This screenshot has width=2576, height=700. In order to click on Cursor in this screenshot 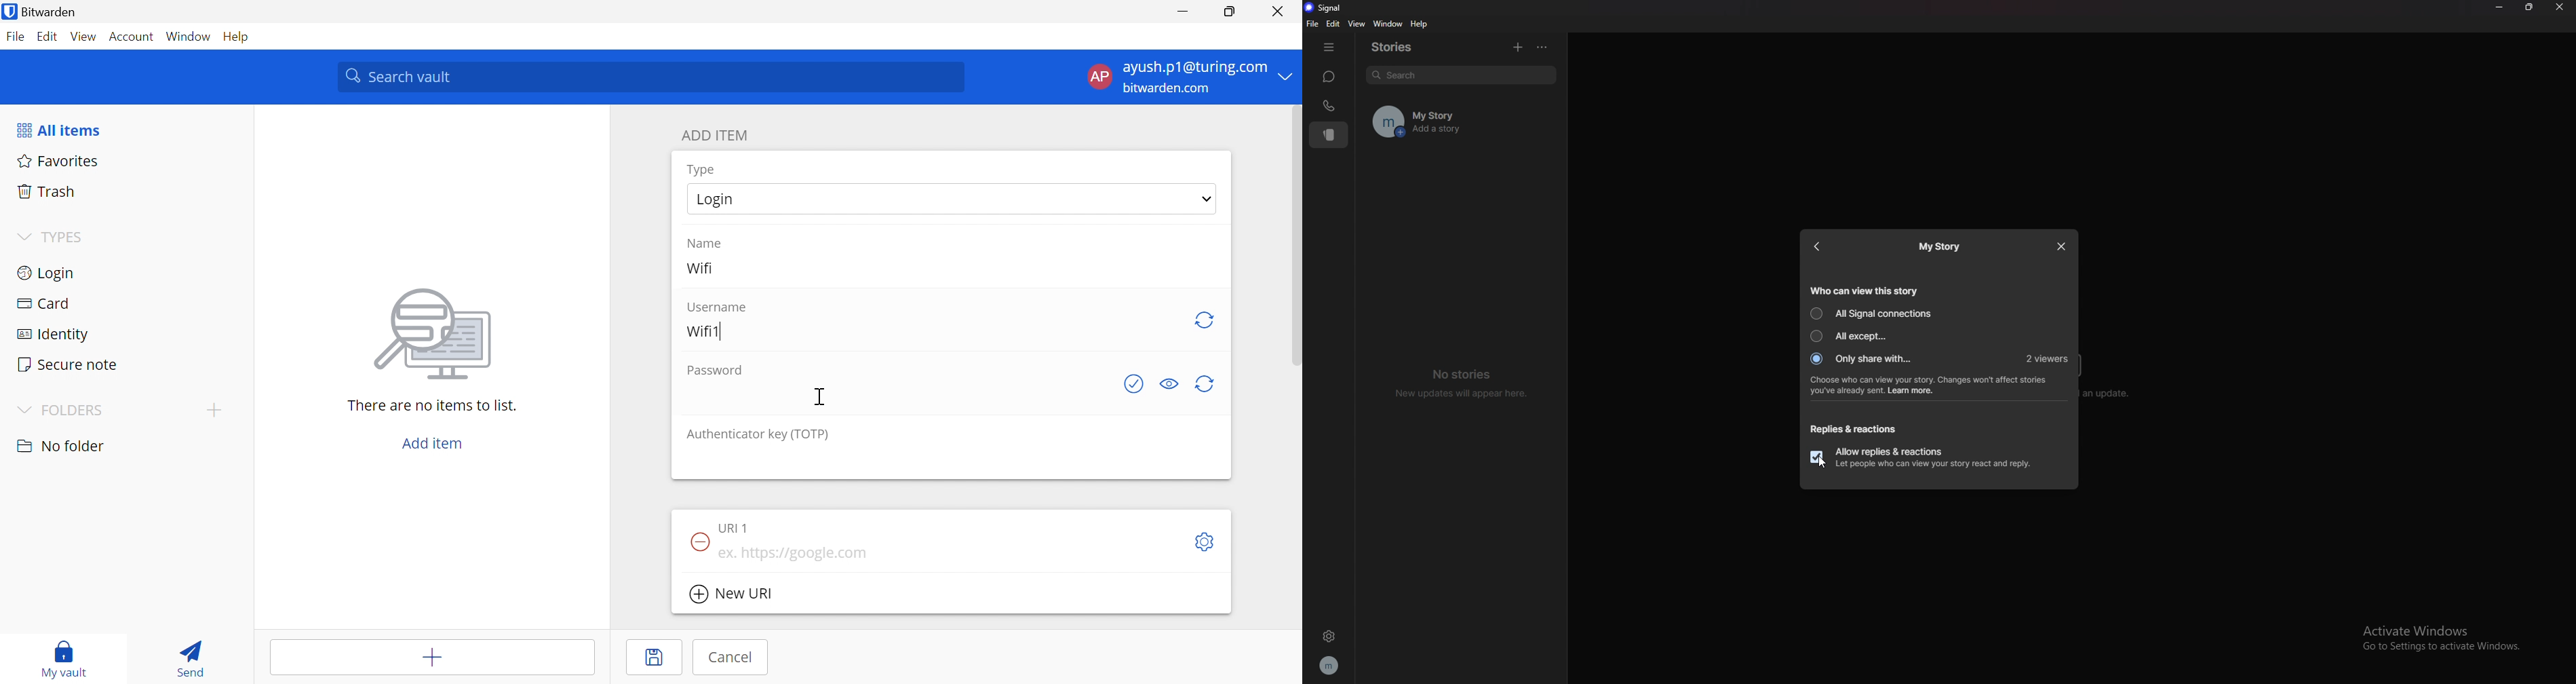, I will do `click(823, 399)`.